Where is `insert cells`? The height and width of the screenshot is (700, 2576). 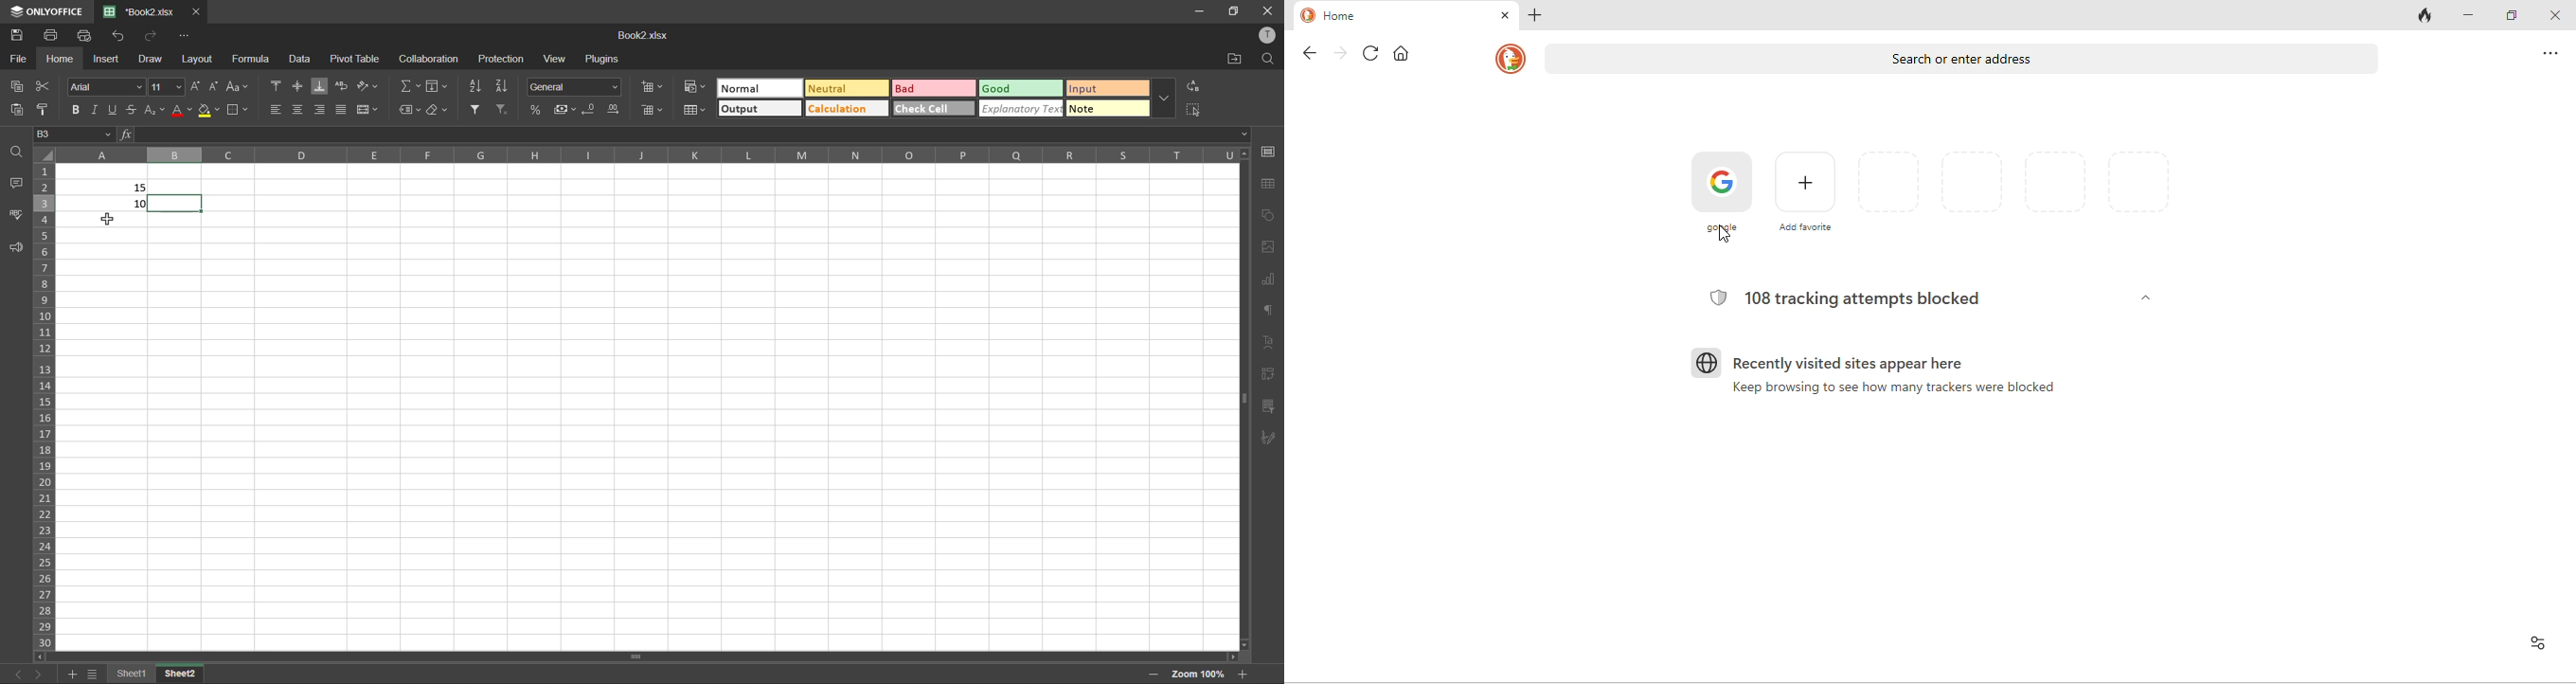 insert cells is located at coordinates (649, 88).